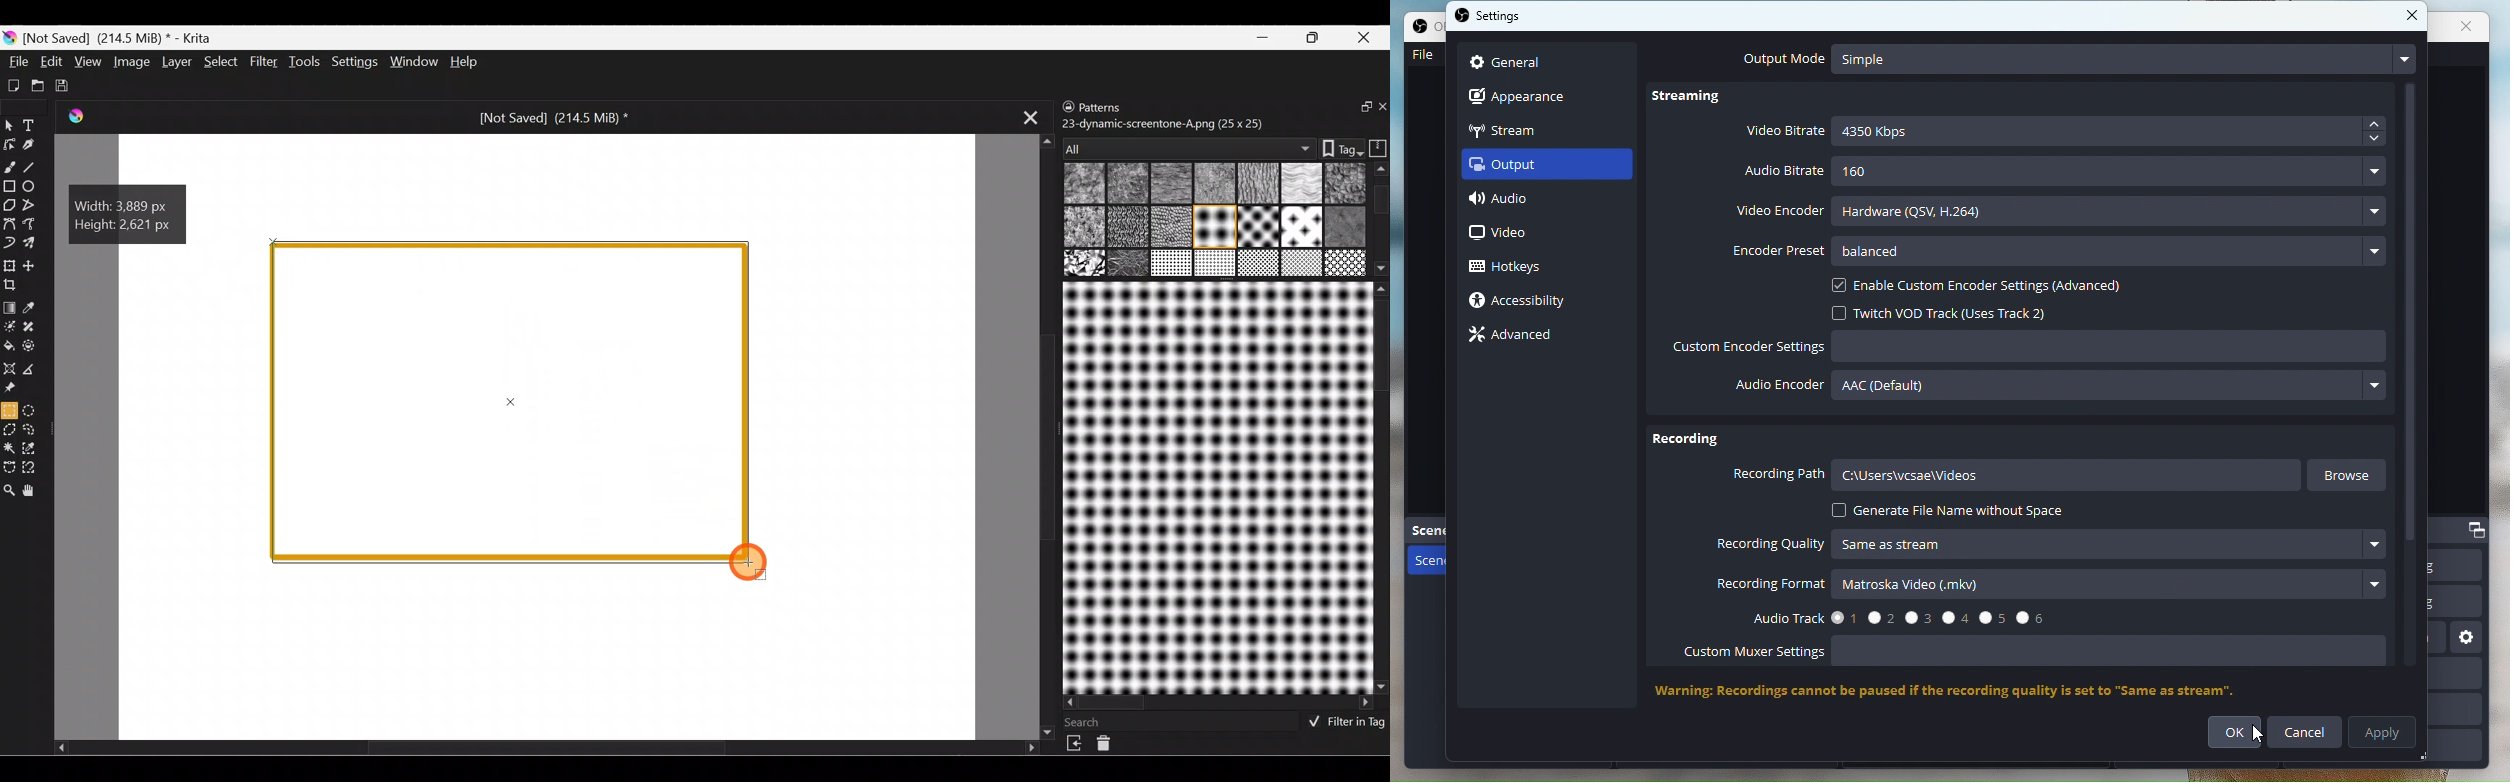 The height and width of the screenshot is (784, 2520). Describe the element at coordinates (10, 367) in the screenshot. I see `Assistant tool` at that location.